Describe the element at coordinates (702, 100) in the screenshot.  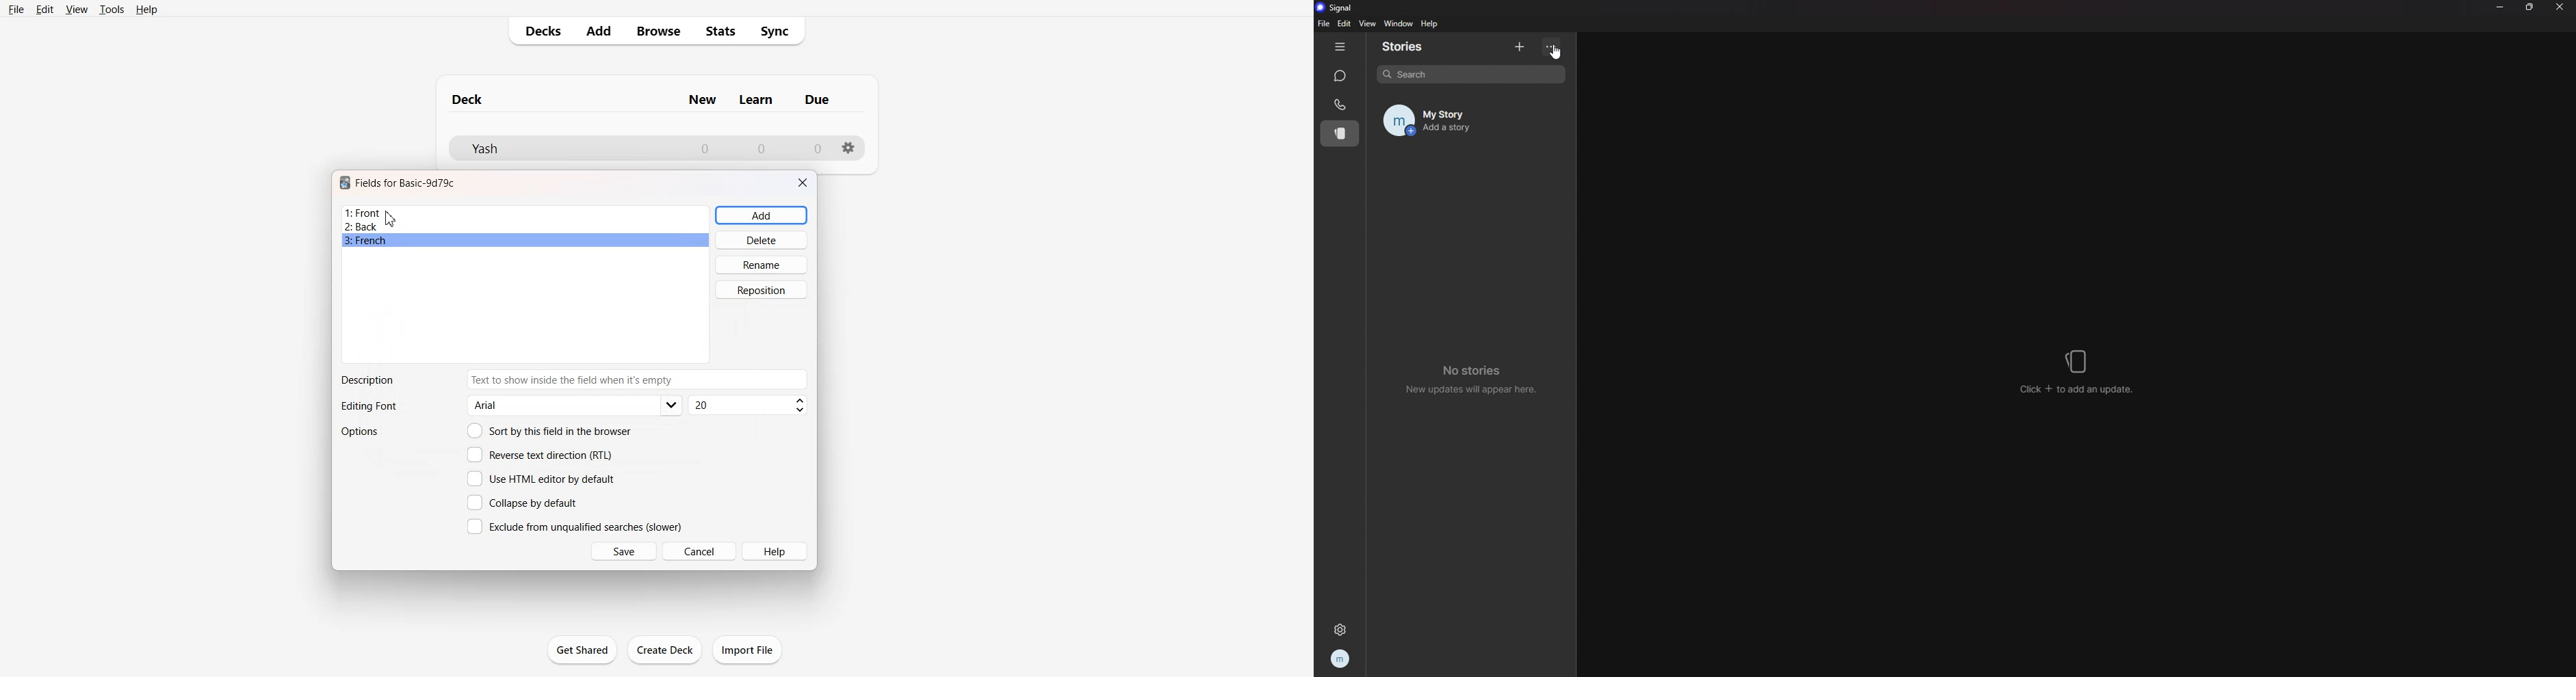
I see `Column name` at that location.